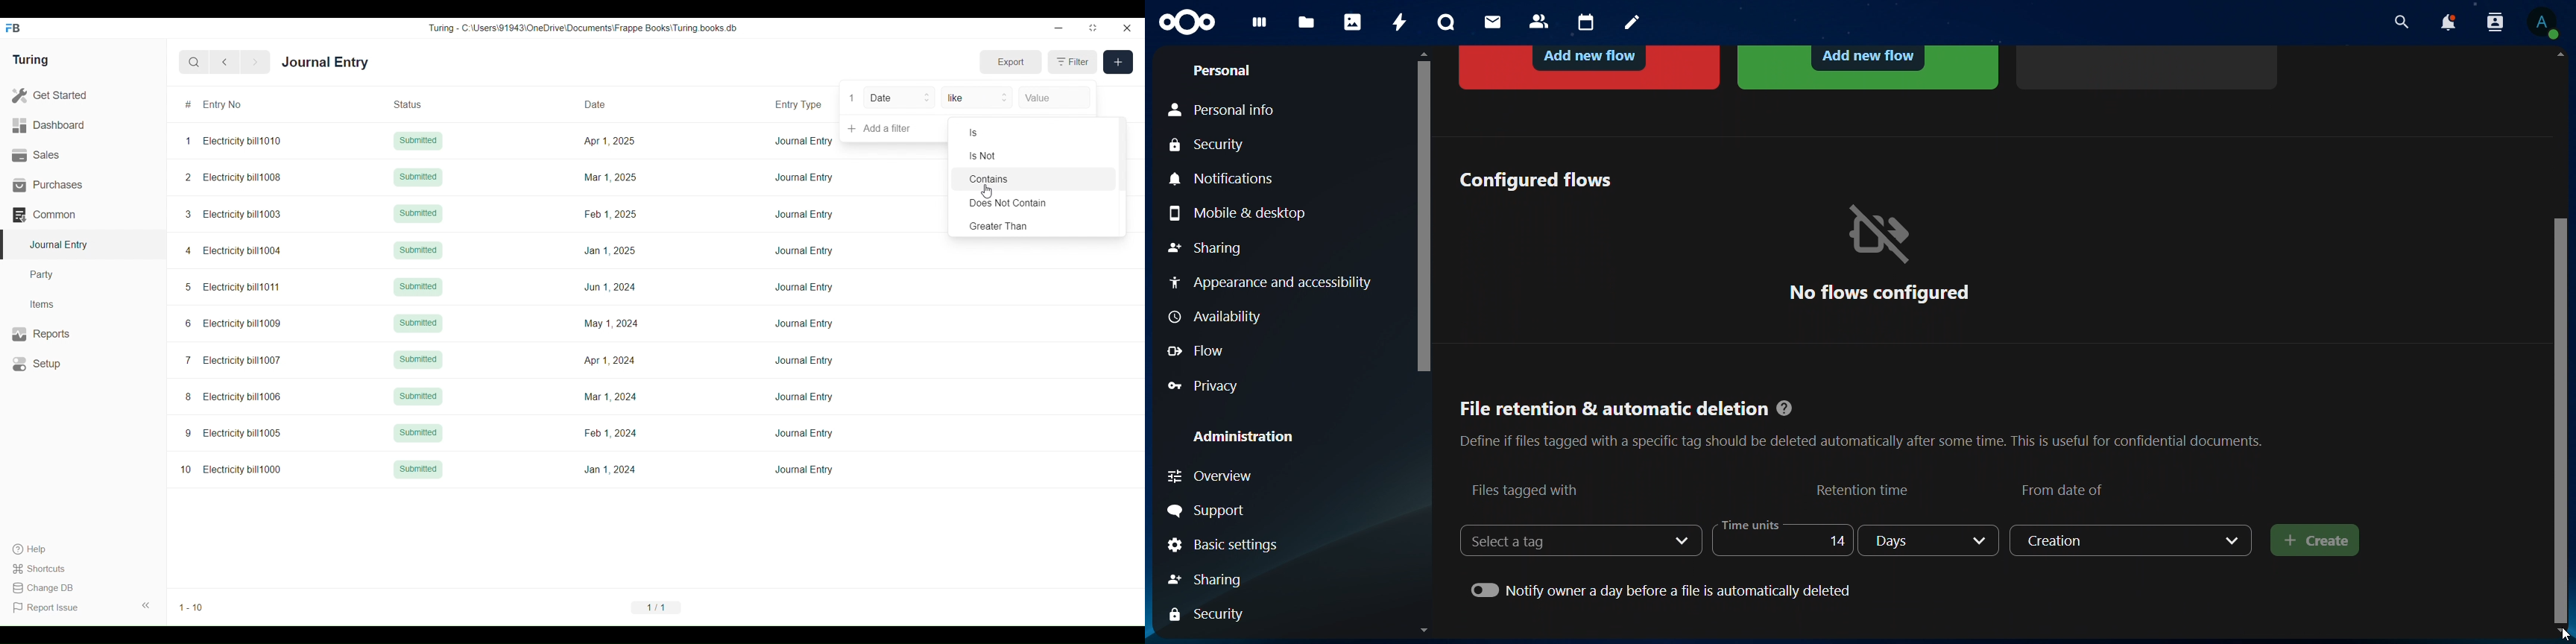 This screenshot has height=644, width=2576. Describe the element at coordinates (419, 324) in the screenshot. I see `Submitted` at that location.